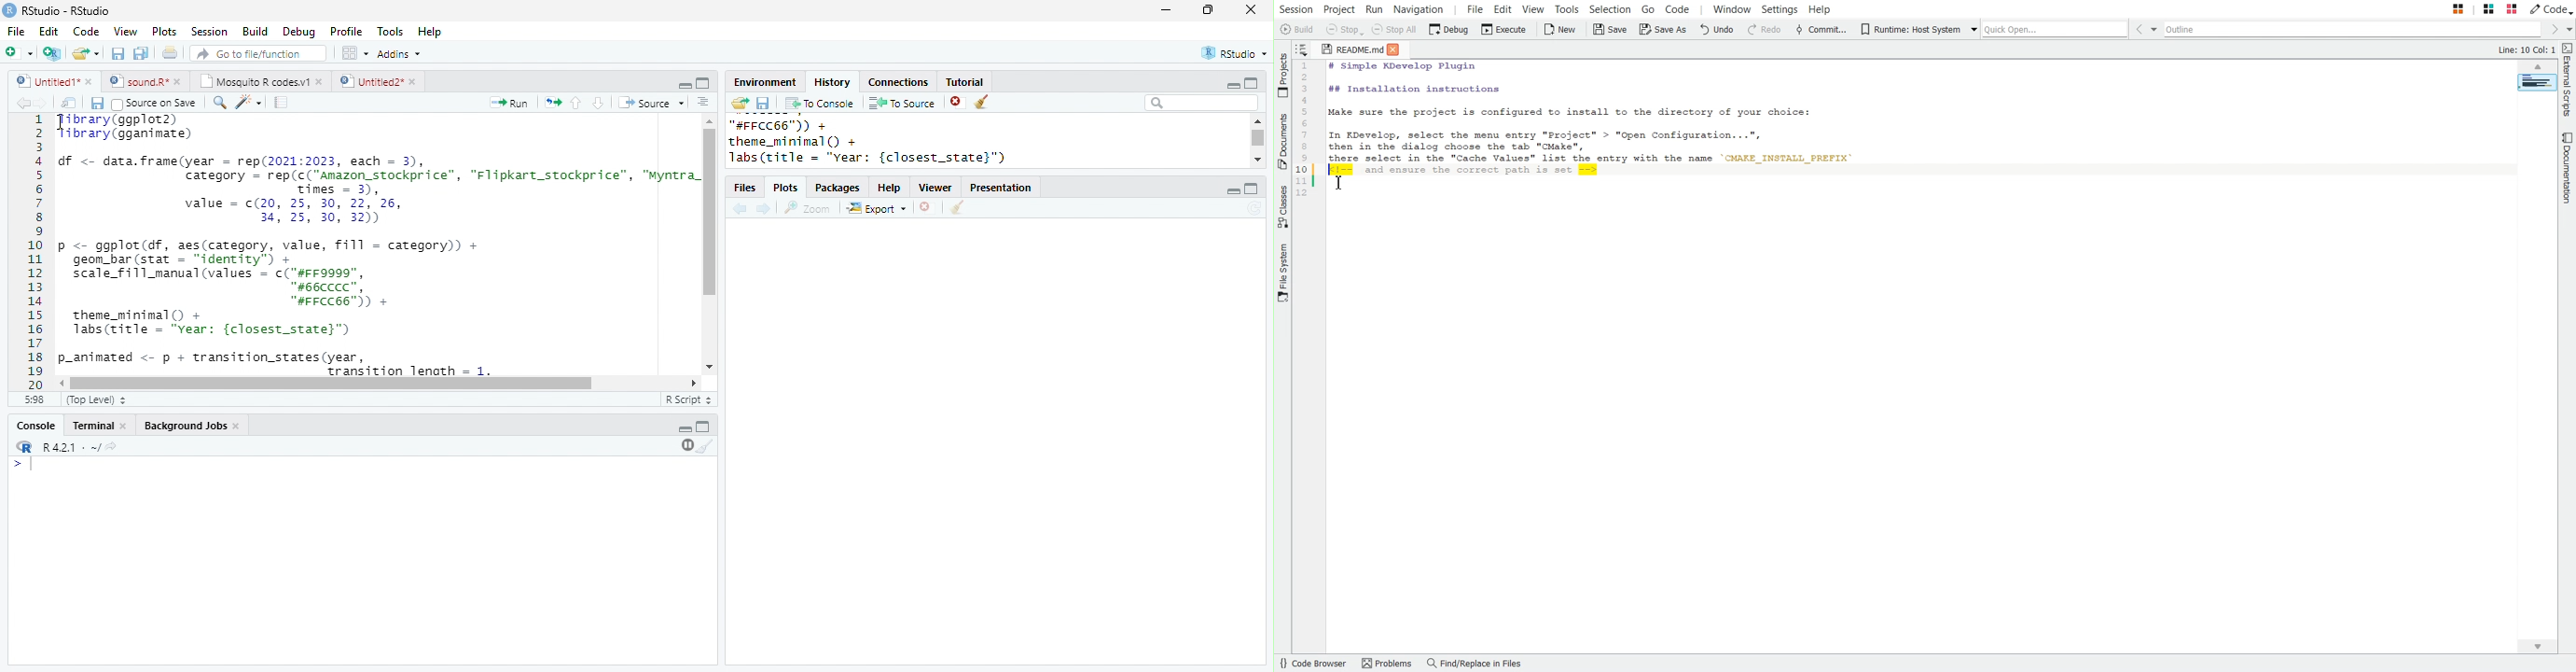 The width and height of the screenshot is (2576, 672). I want to click on scroll bar, so click(1258, 137).